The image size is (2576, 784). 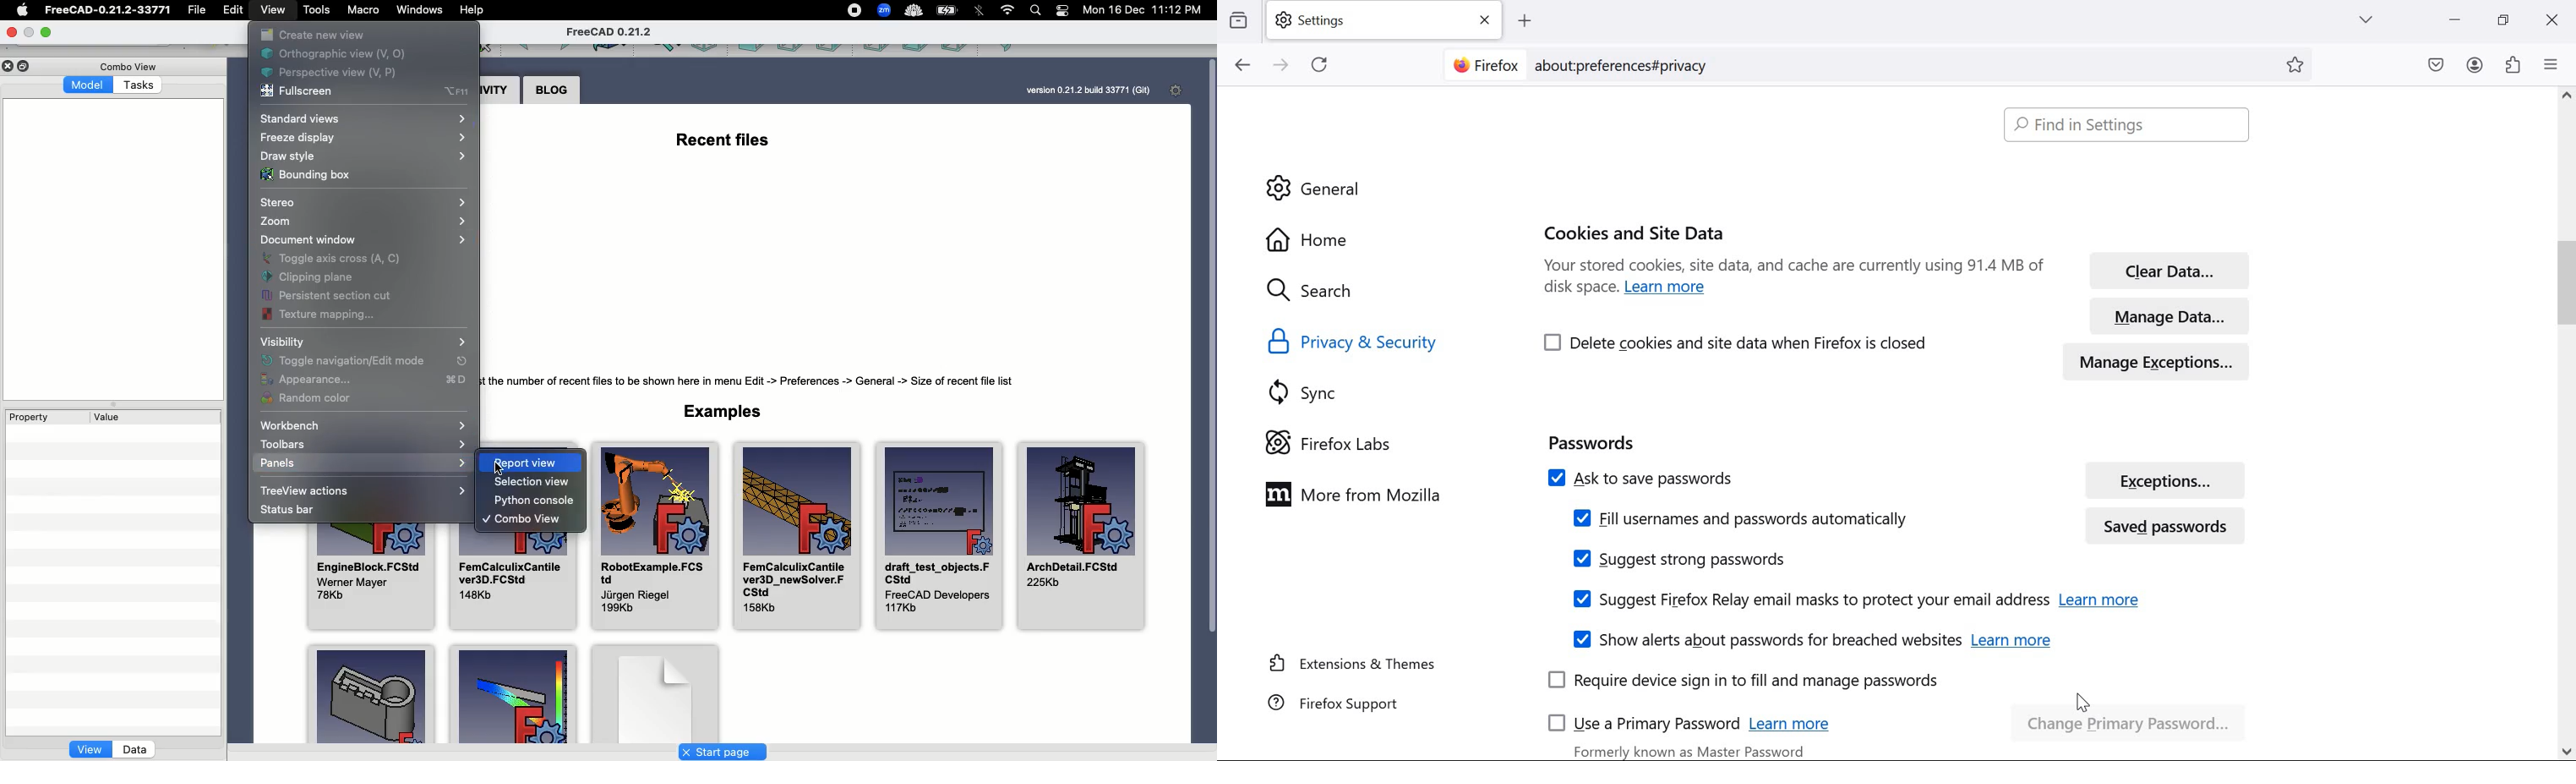 What do you see at coordinates (362, 463) in the screenshot?
I see `Panels` at bounding box center [362, 463].